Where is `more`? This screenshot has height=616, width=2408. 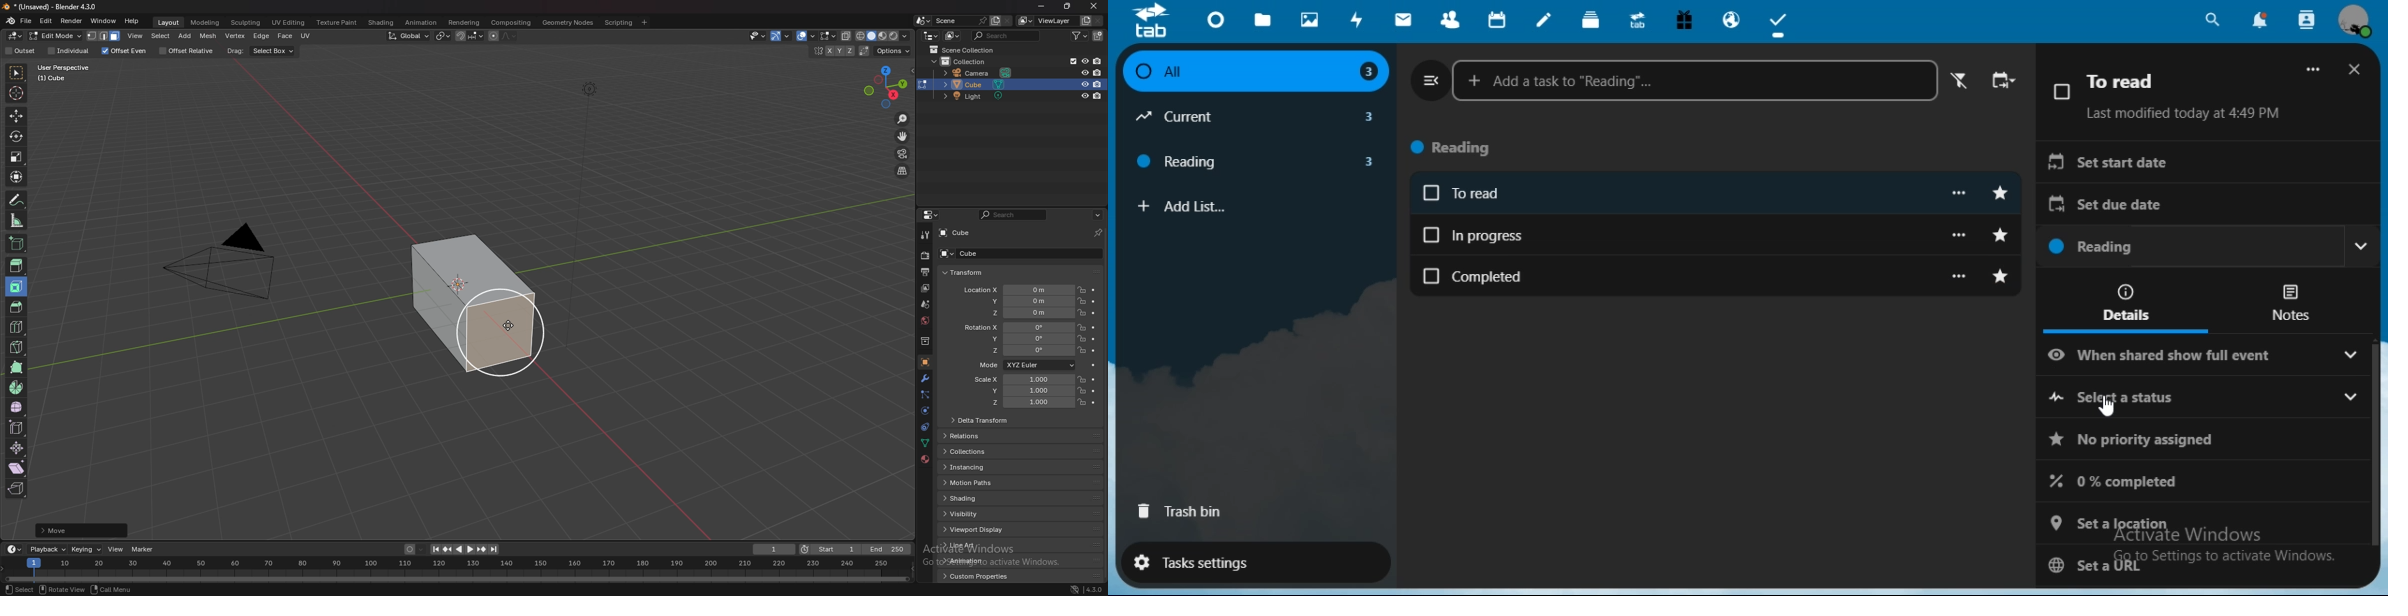
more is located at coordinates (1962, 193).